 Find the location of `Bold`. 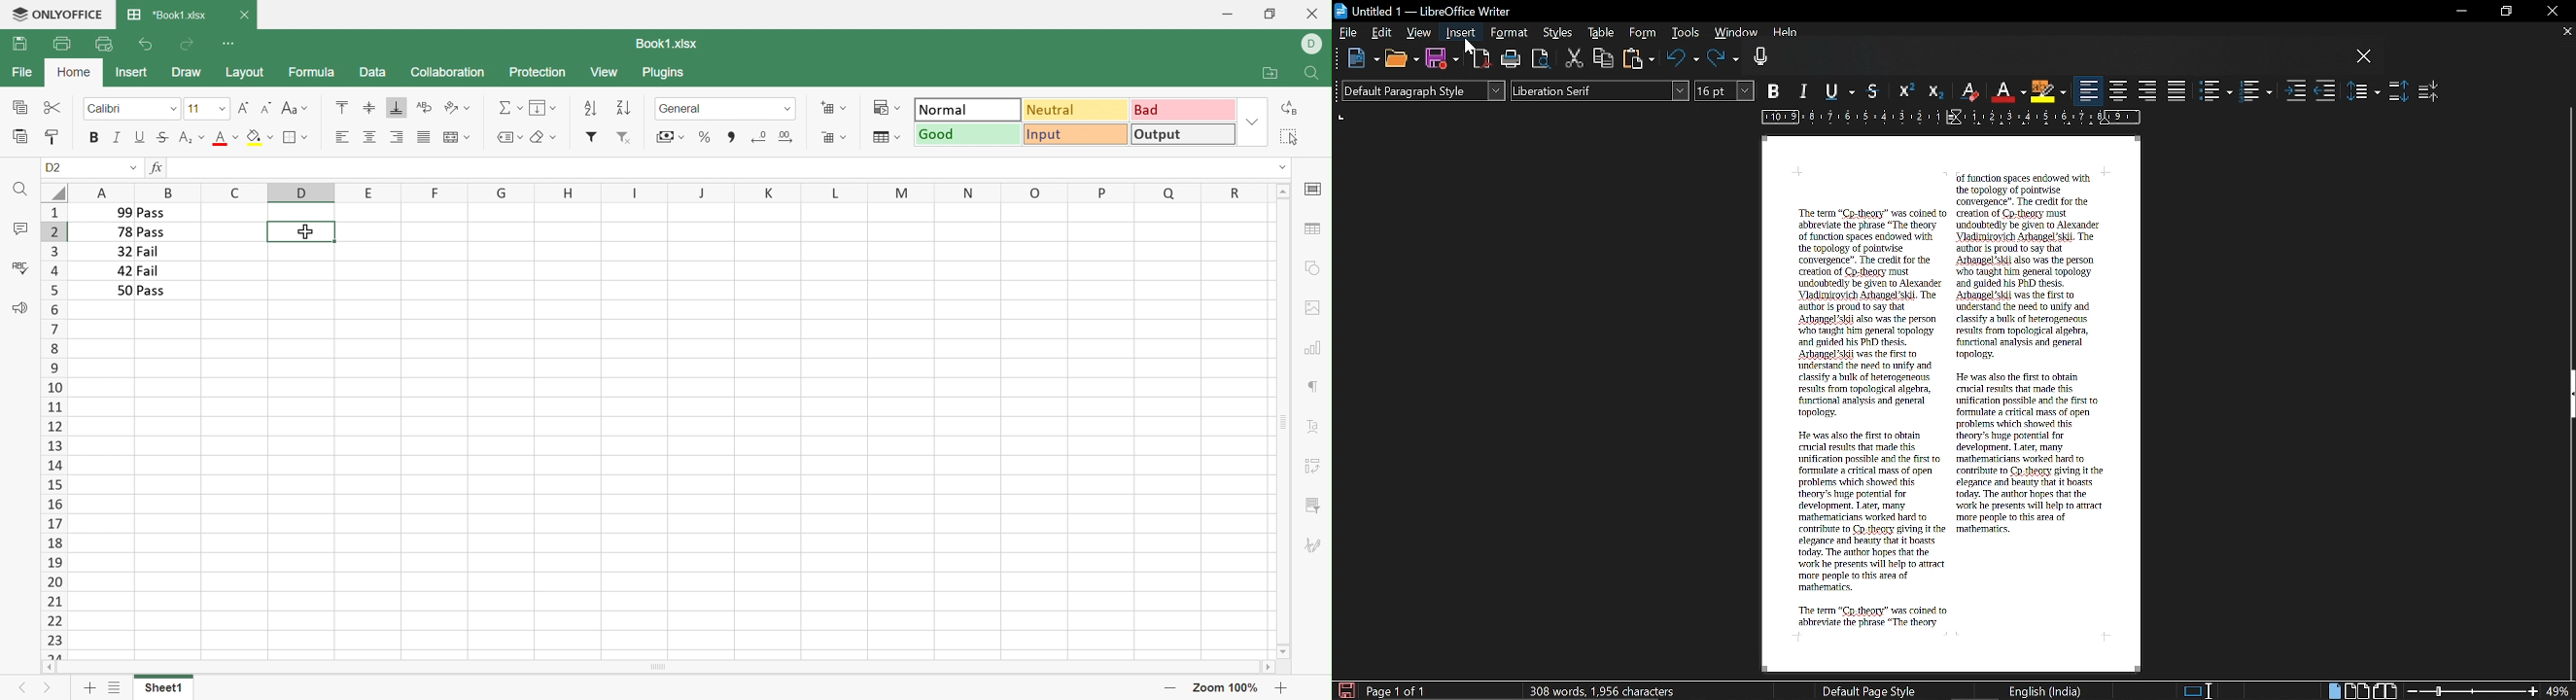

Bold is located at coordinates (95, 138).